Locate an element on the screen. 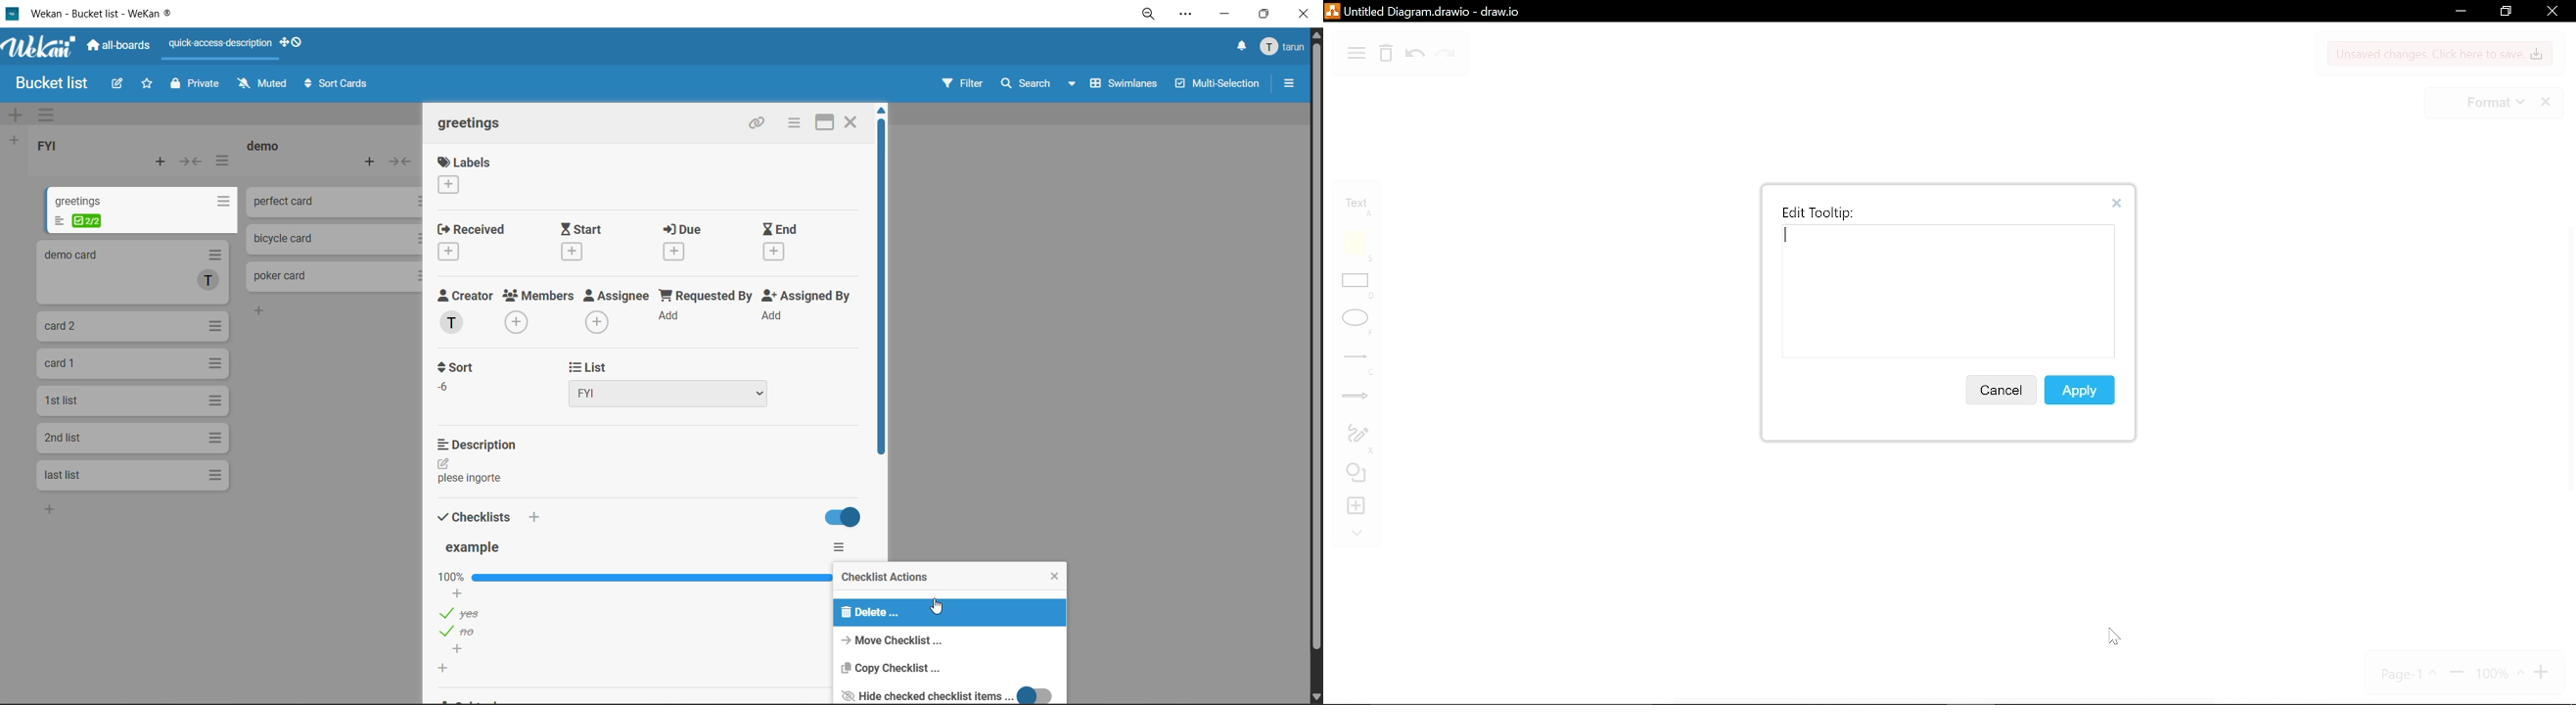  unsaved changes. Click here to save  is located at coordinates (2441, 54).